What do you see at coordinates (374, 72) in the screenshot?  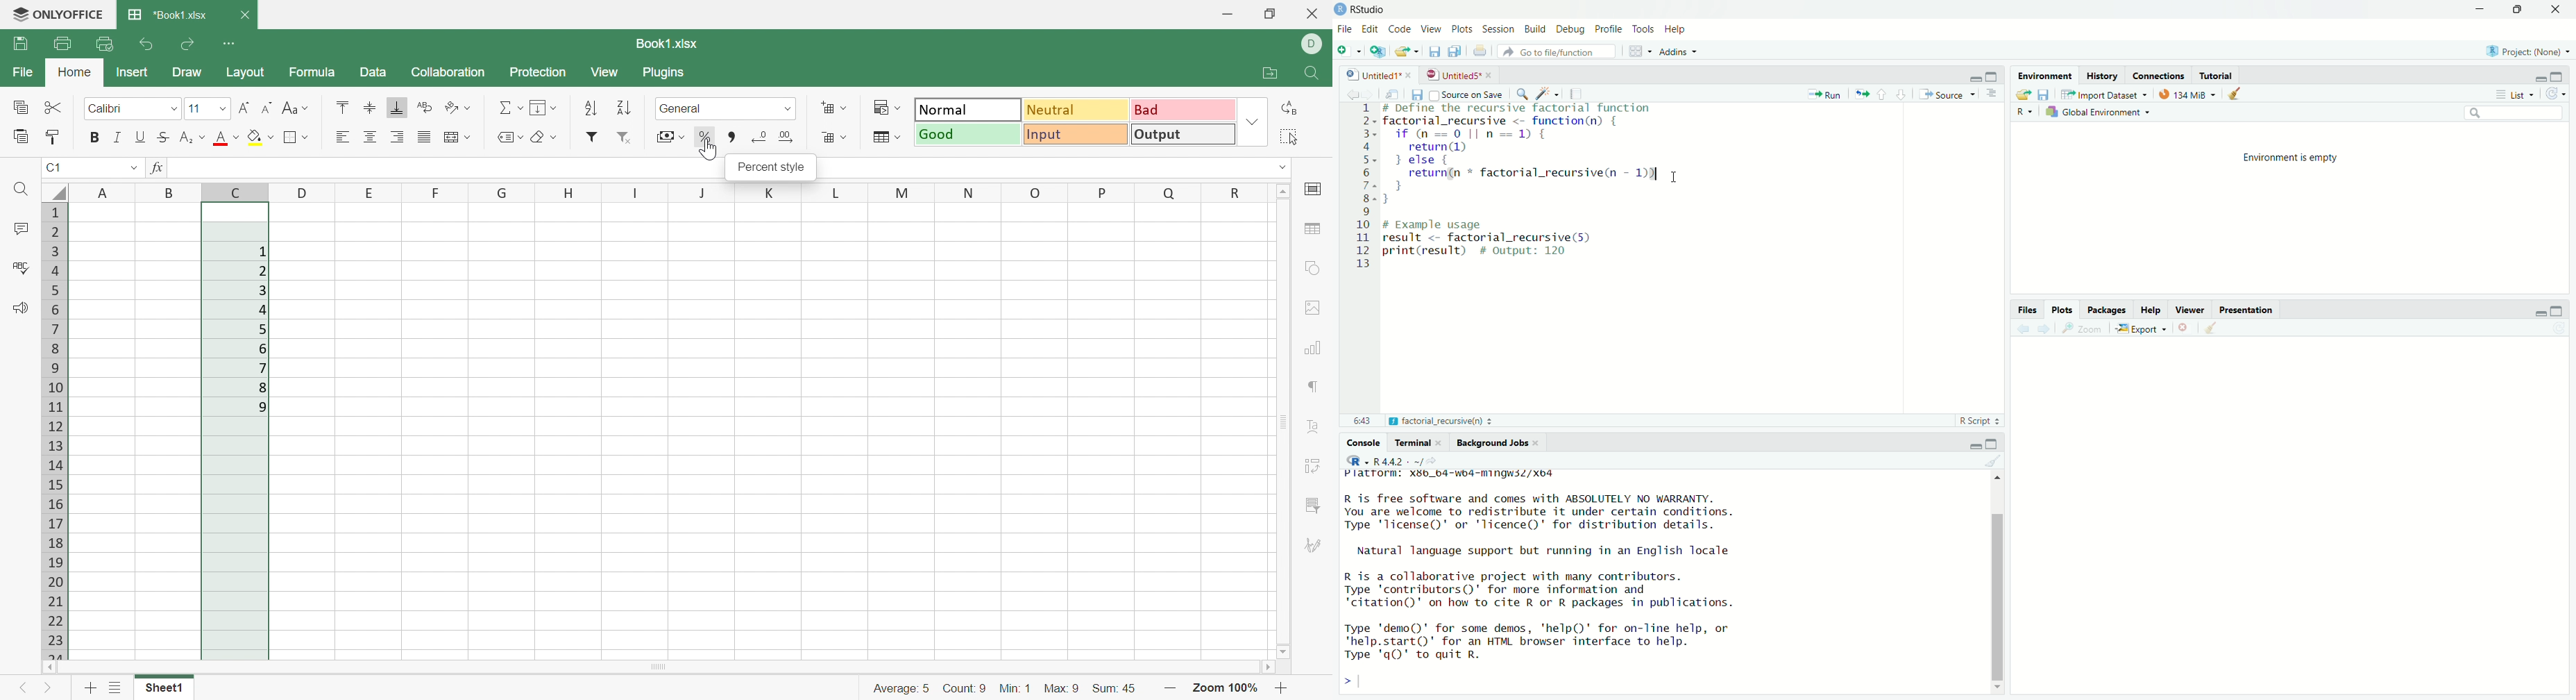 I see `Data` at bounding box center [374, 72].